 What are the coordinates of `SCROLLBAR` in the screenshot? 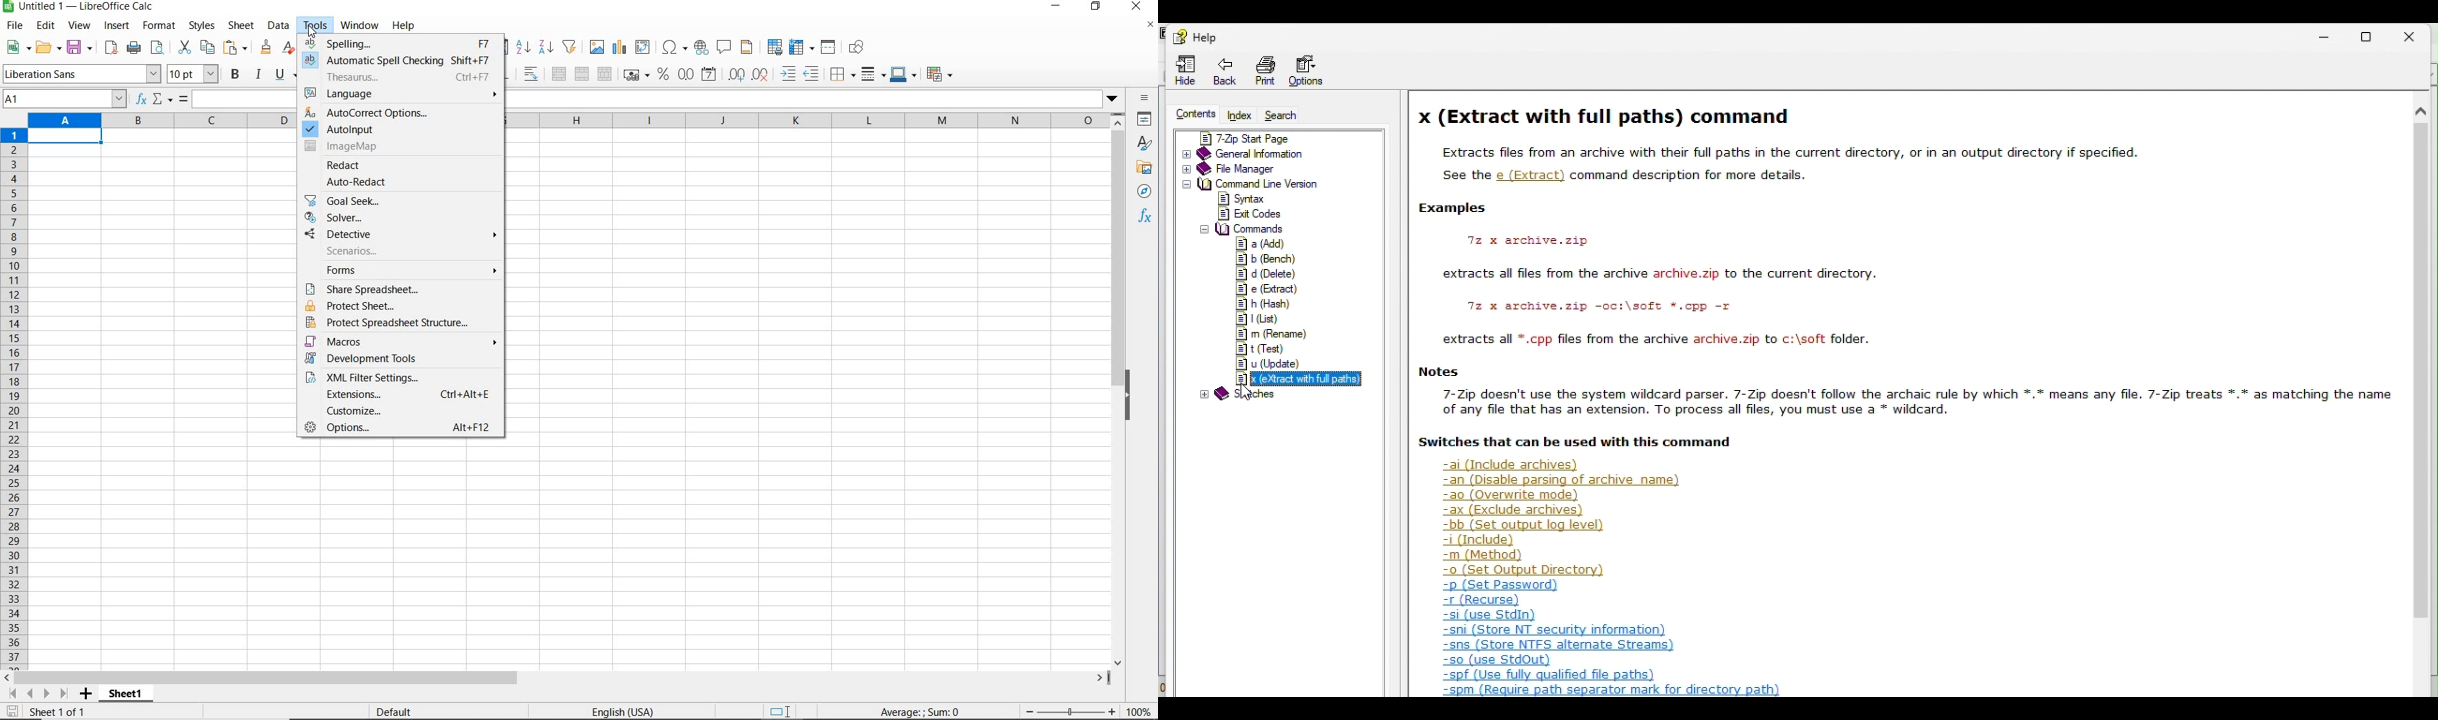 It's located at (558, 677).